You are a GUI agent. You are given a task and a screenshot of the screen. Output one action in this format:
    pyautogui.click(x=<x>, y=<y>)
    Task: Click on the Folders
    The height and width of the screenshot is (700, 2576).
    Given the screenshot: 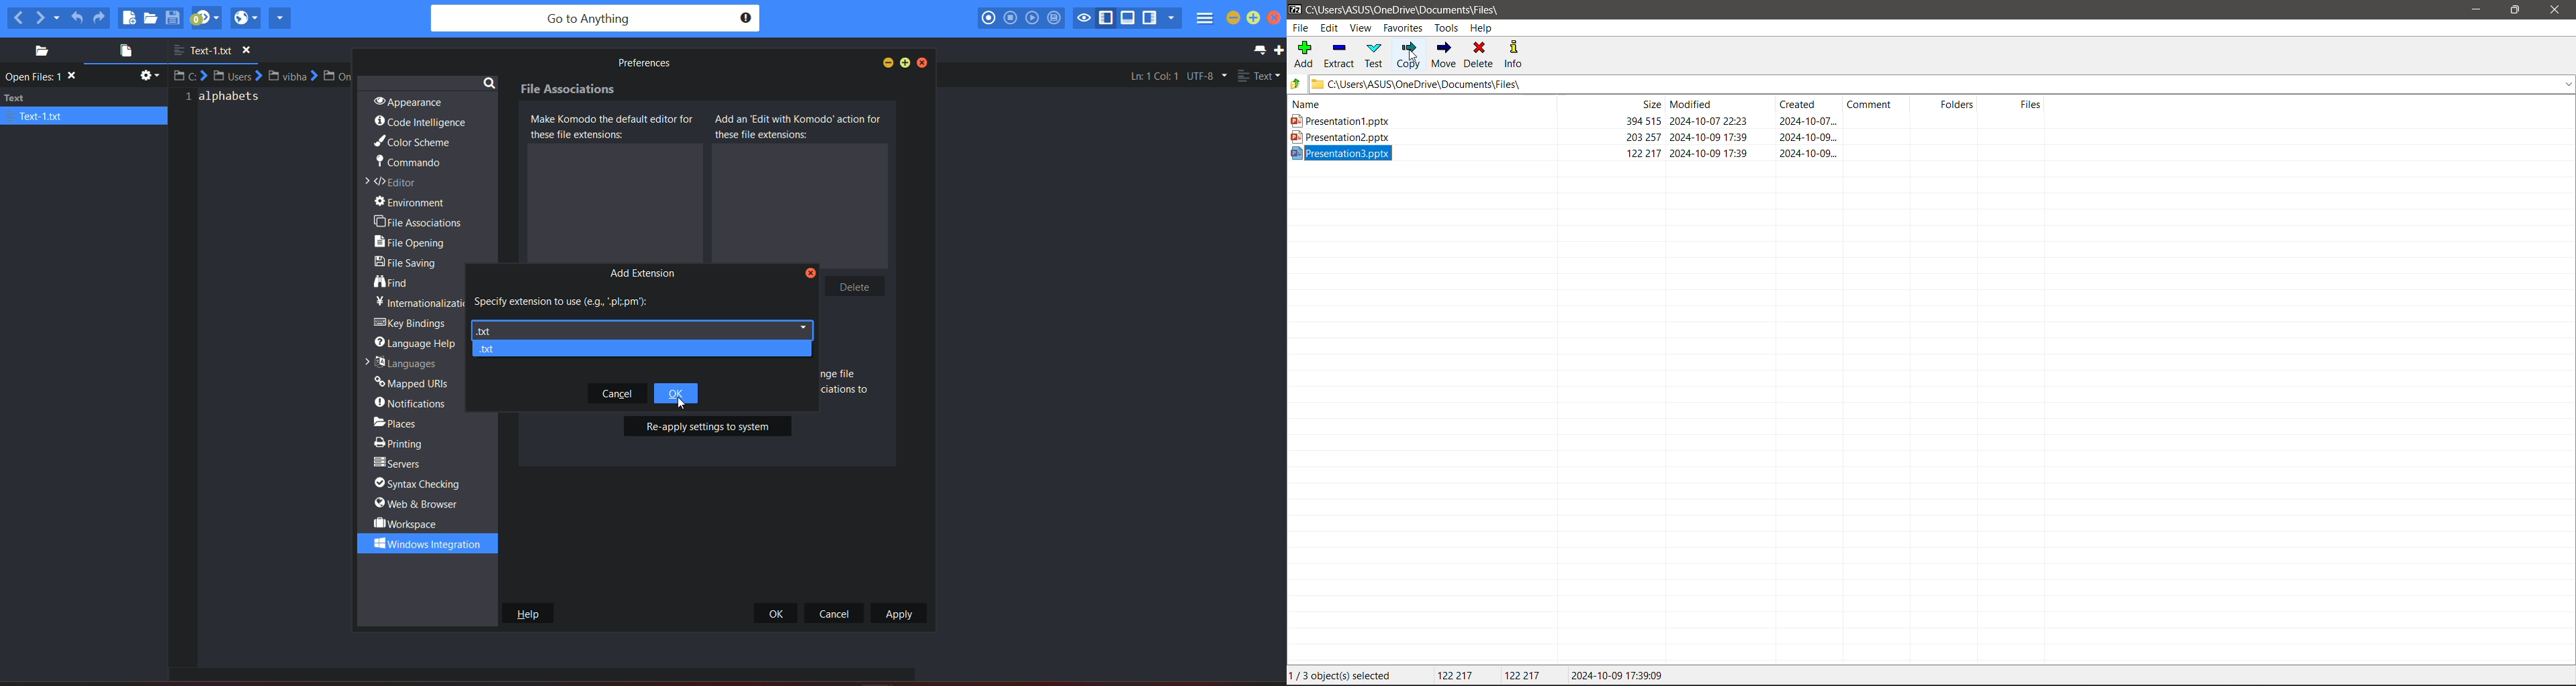 What is the action you would take?
    pyautogui.click(x=1949, y=104)
    